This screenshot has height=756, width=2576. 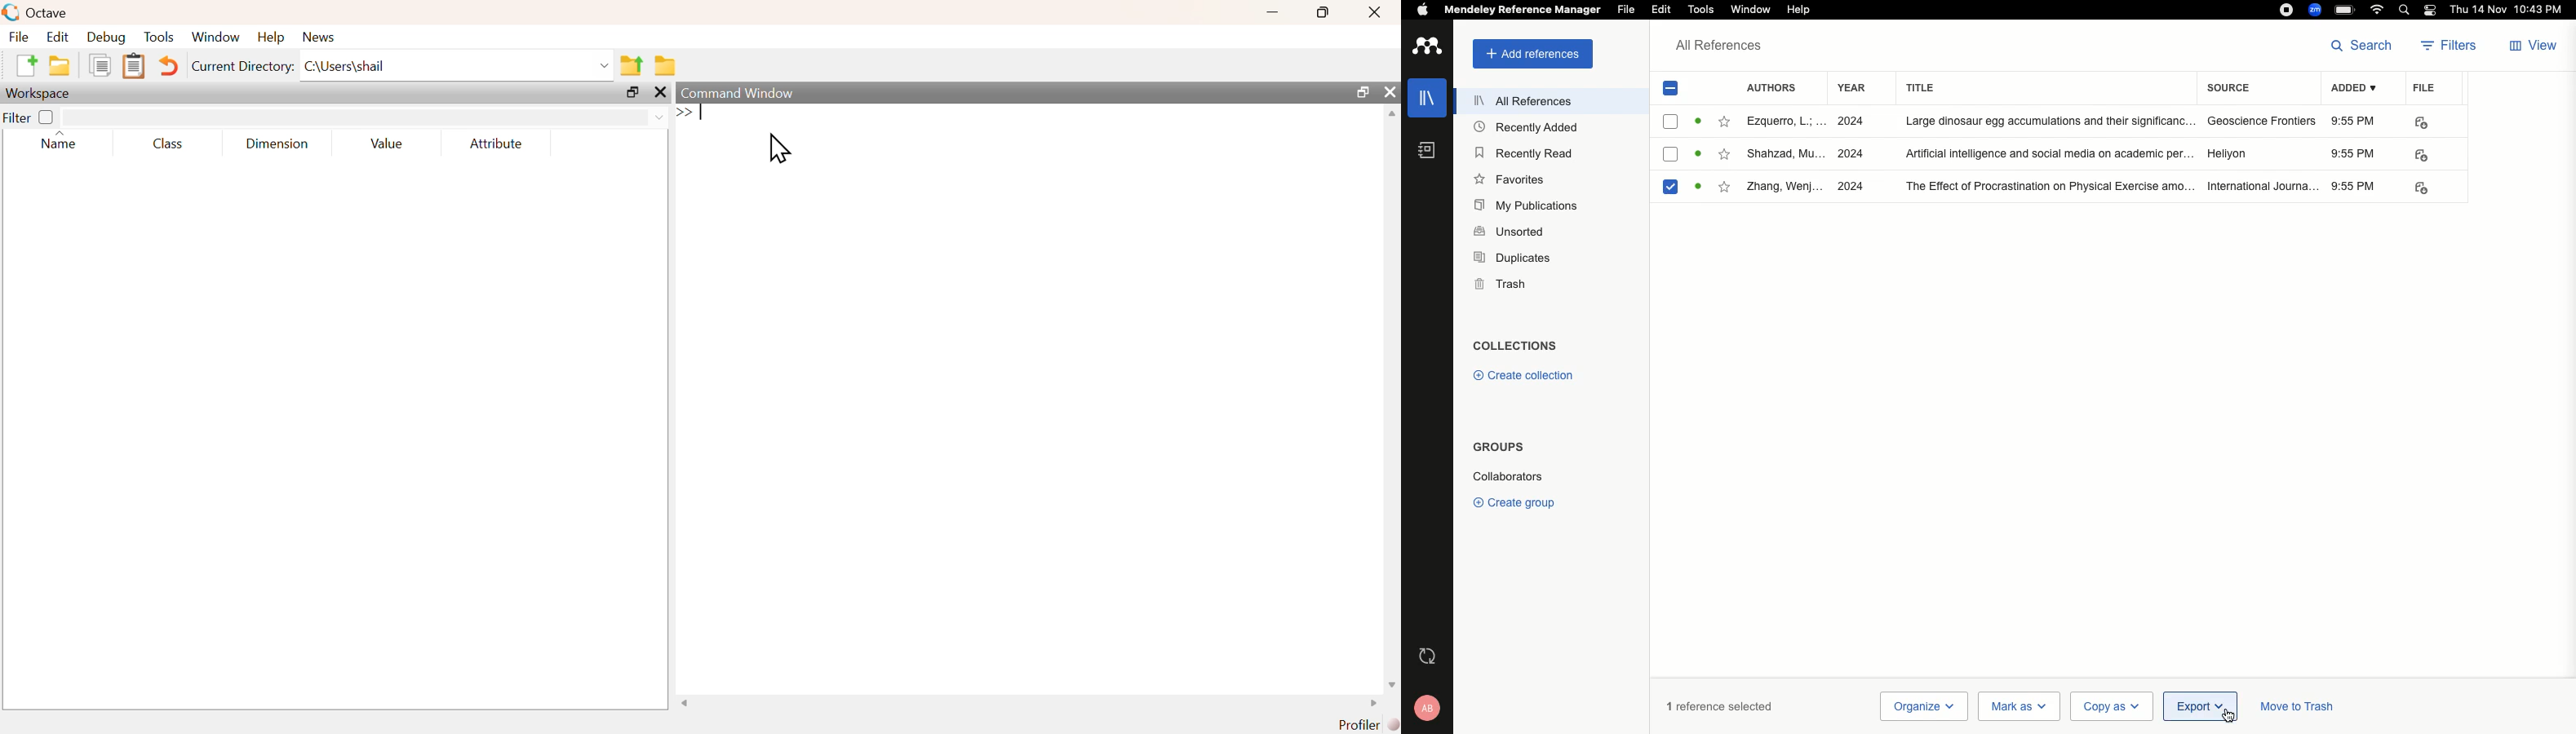 I want to click on C:\Users\shail , so click(x=458, y=69).